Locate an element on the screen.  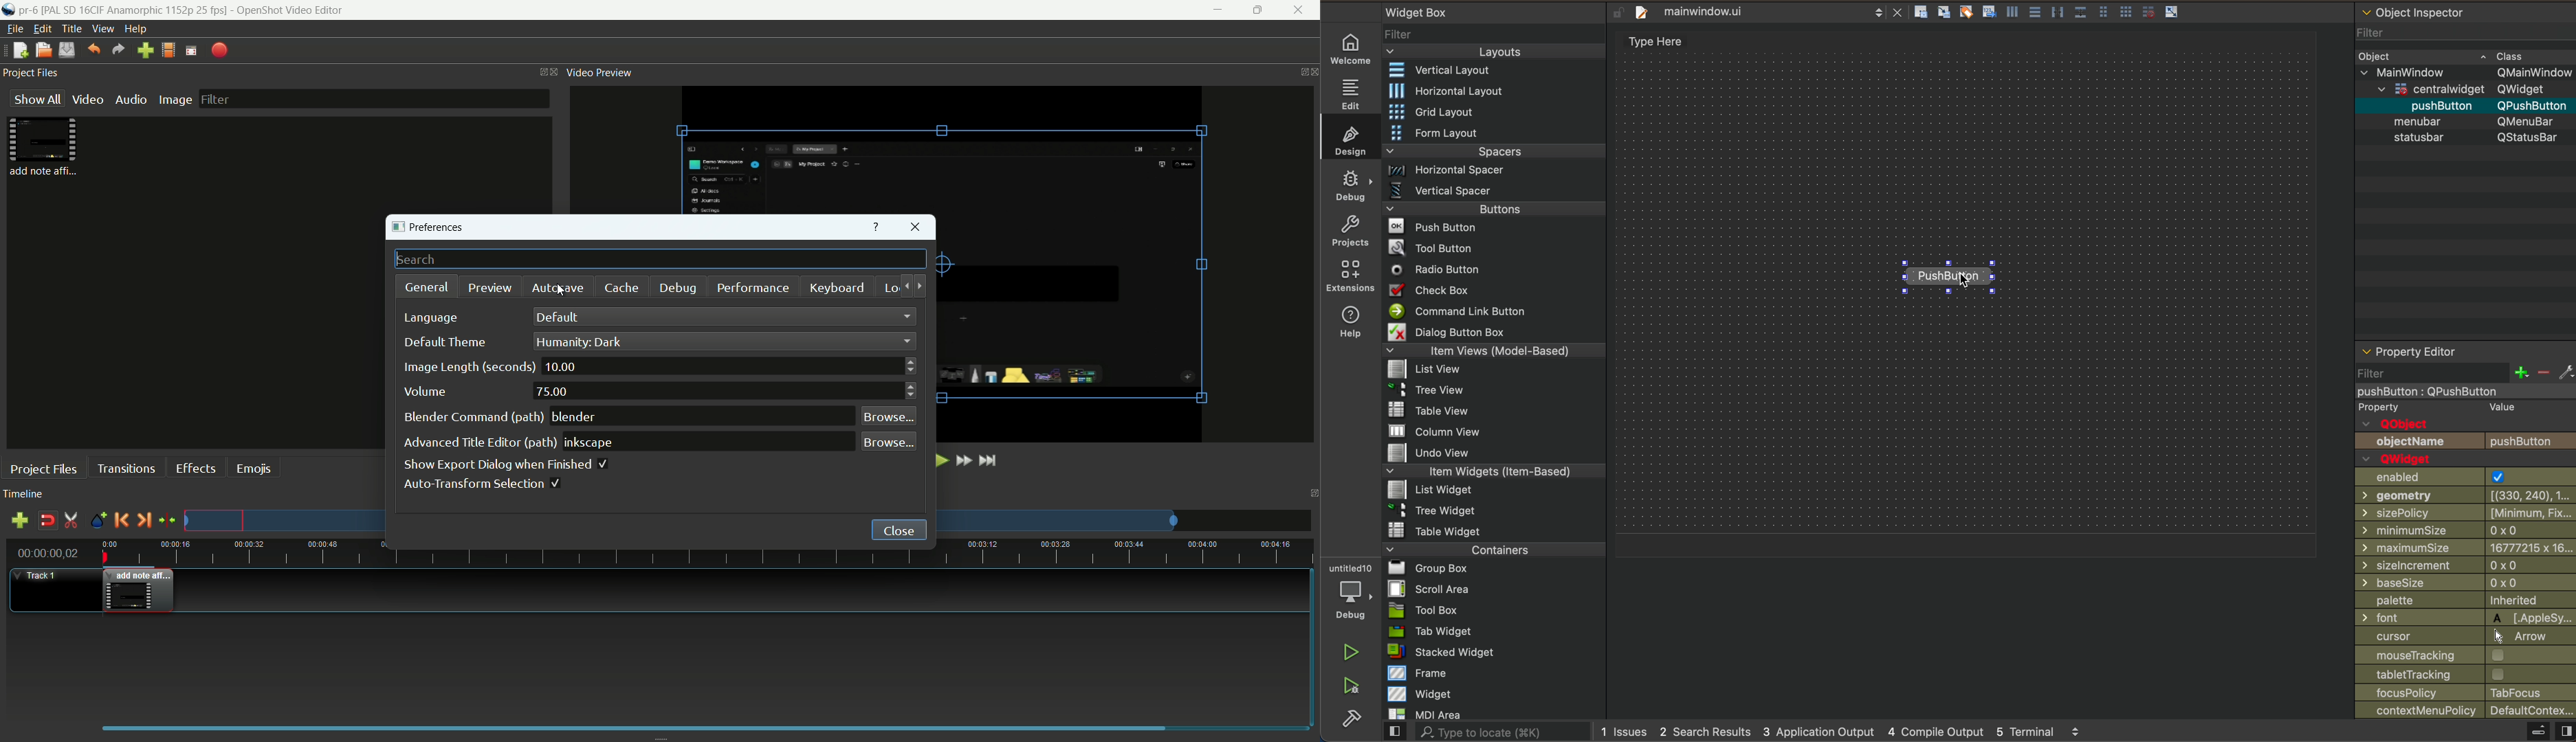
change layout is located at coordinates (1312, 493).